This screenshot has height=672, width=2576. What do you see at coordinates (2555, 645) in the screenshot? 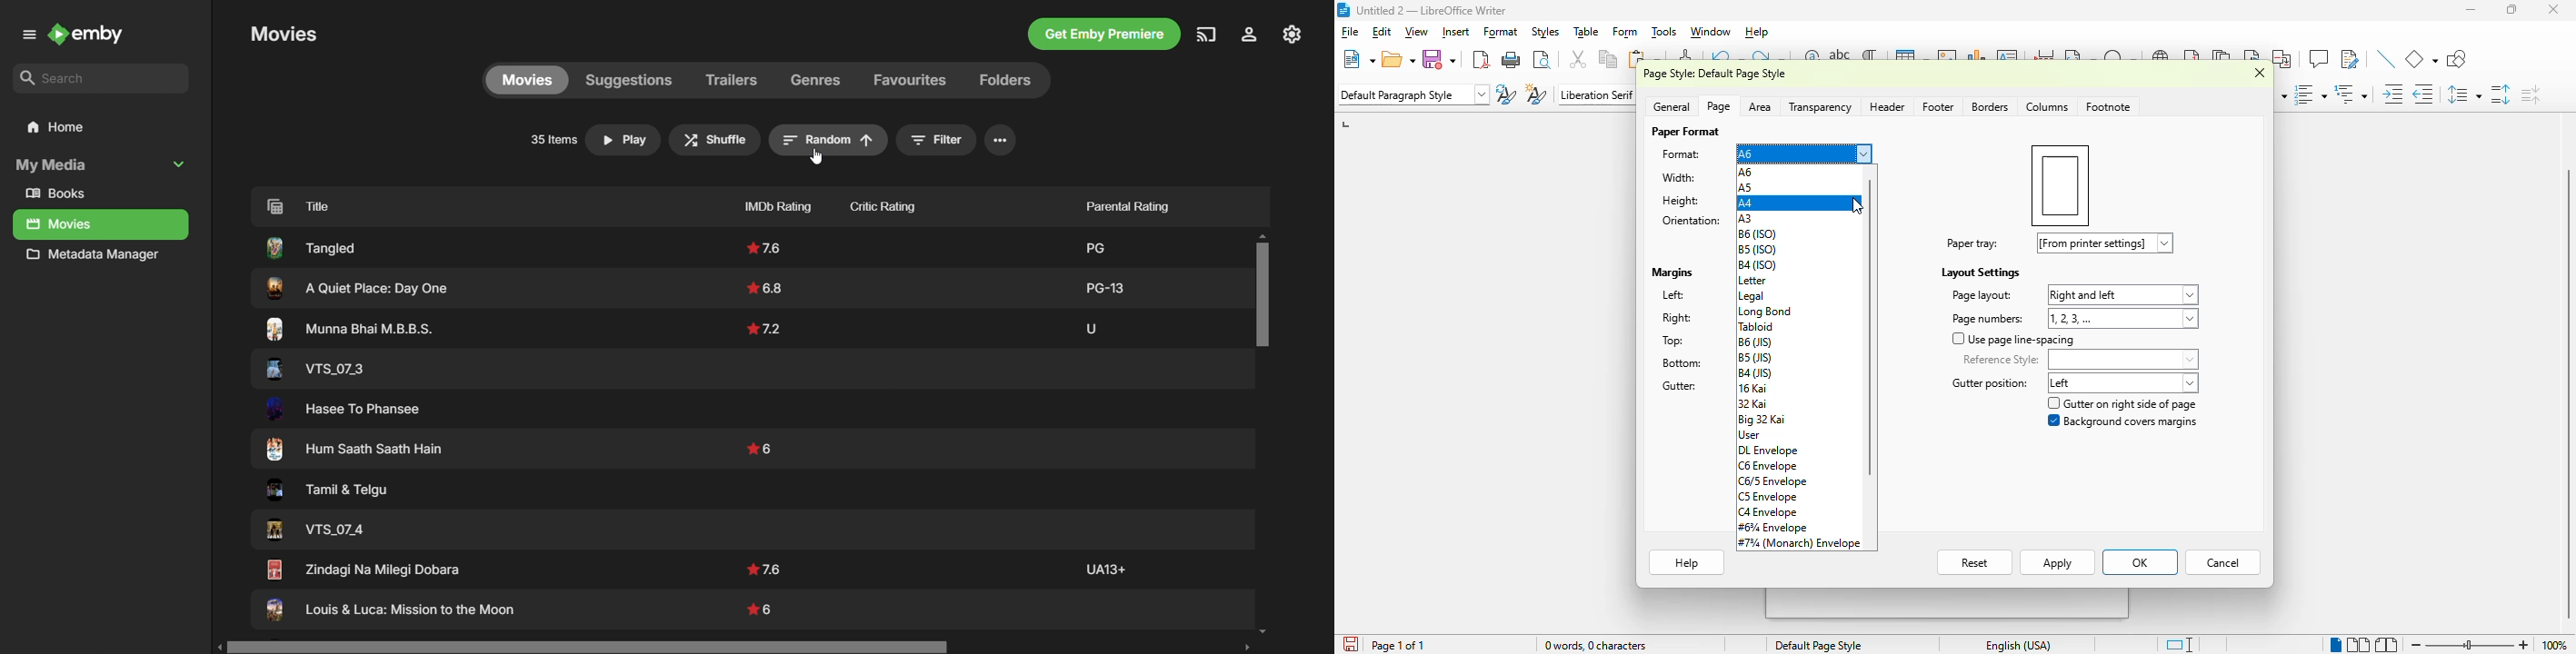
I see `zoom factor` at bounding box center [2555, 645].